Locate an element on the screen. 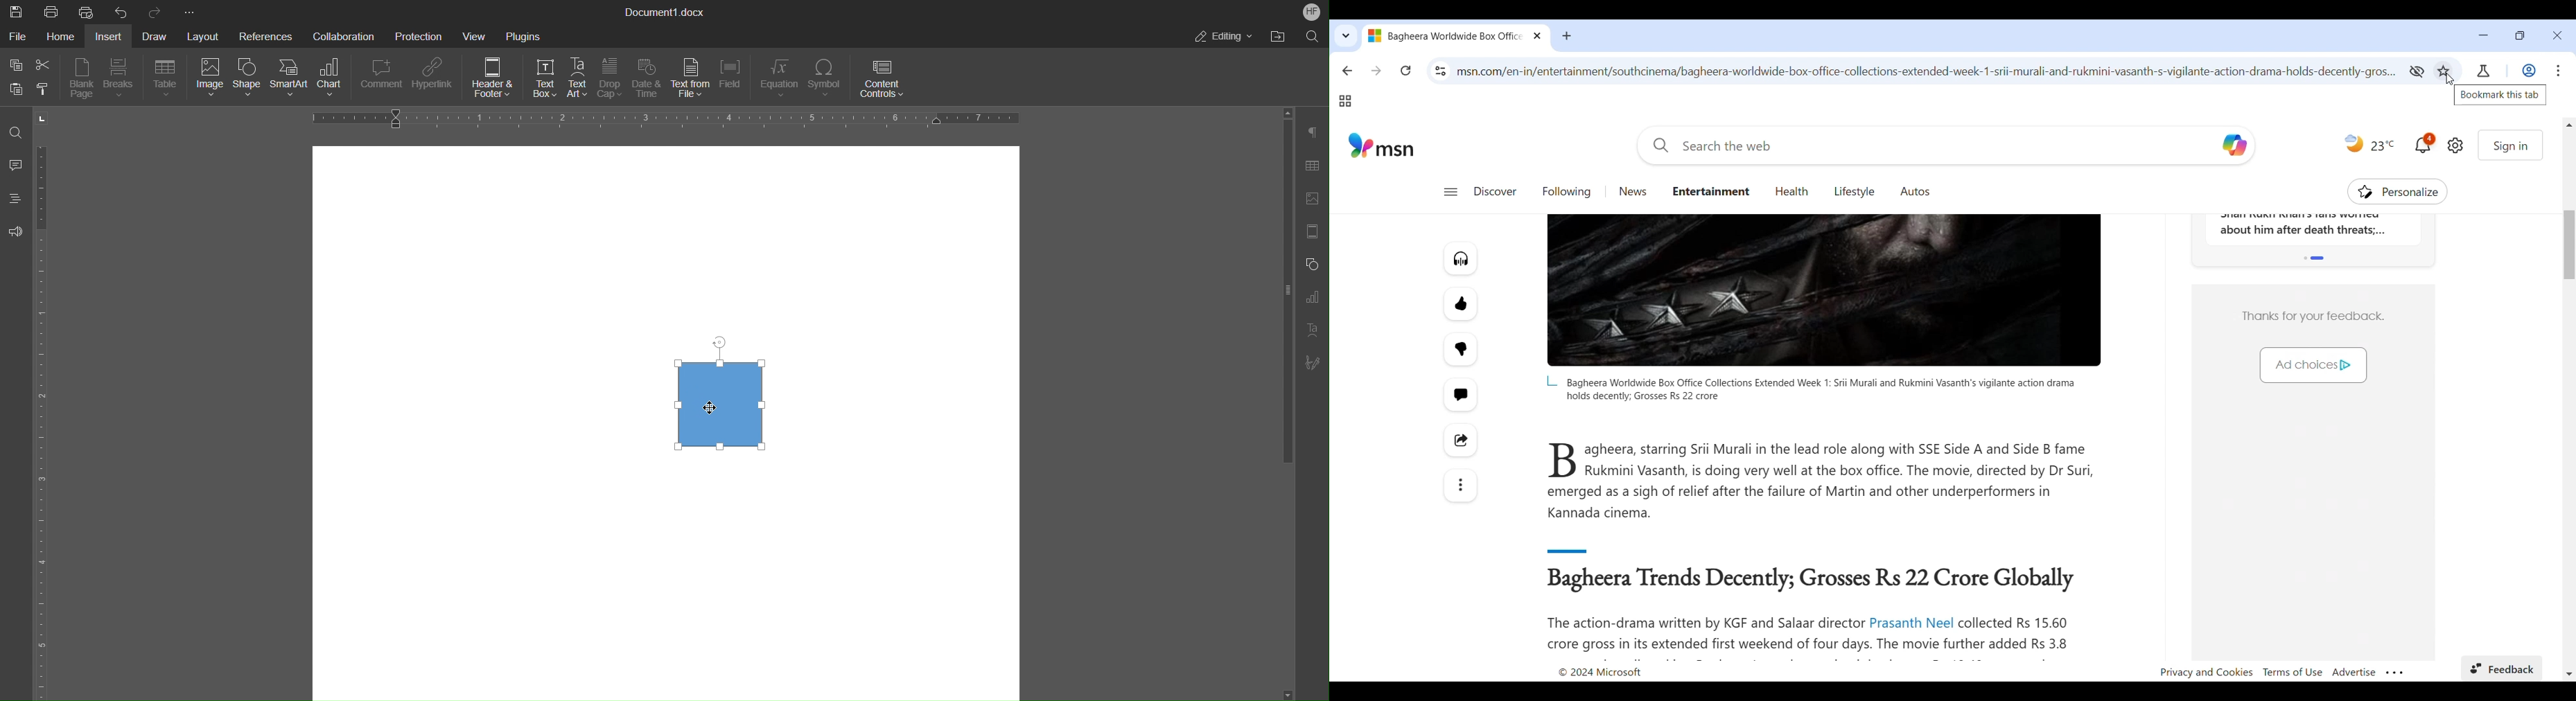 The image size is (2576, 728). Table is located at coordinates (165, 79).